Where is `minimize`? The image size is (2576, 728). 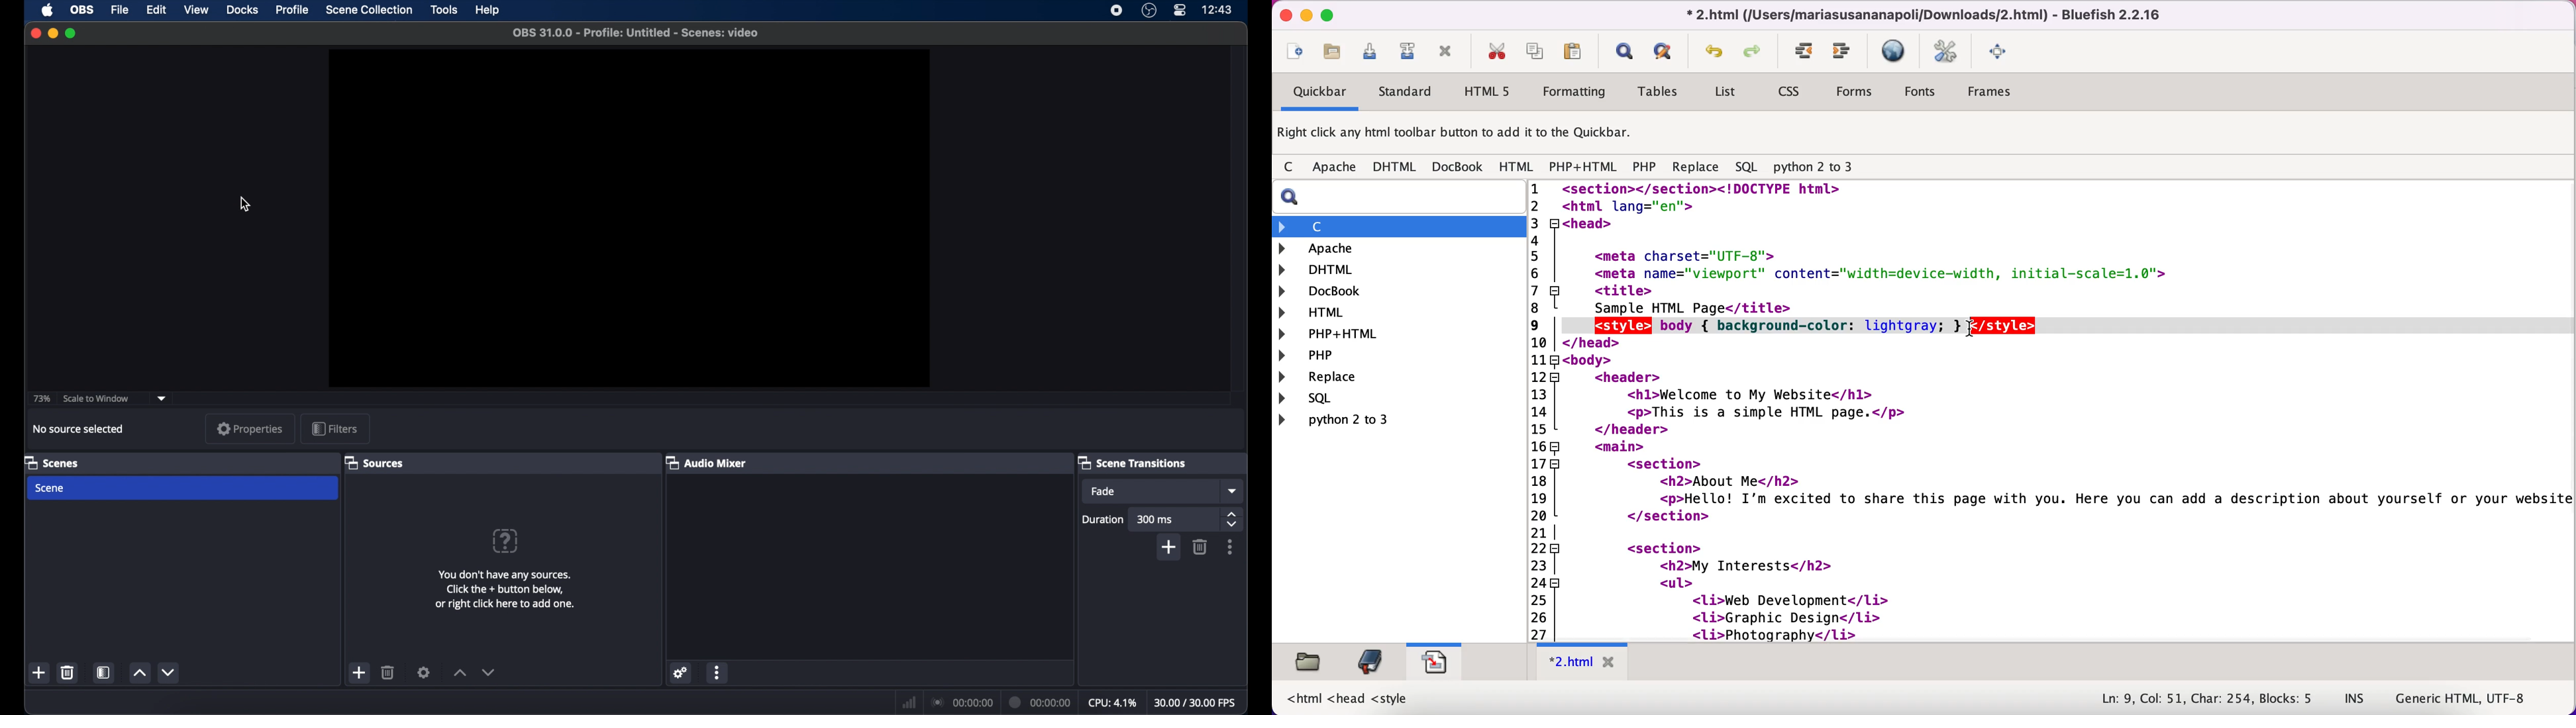
minimize is located at coordinates (52, 33).